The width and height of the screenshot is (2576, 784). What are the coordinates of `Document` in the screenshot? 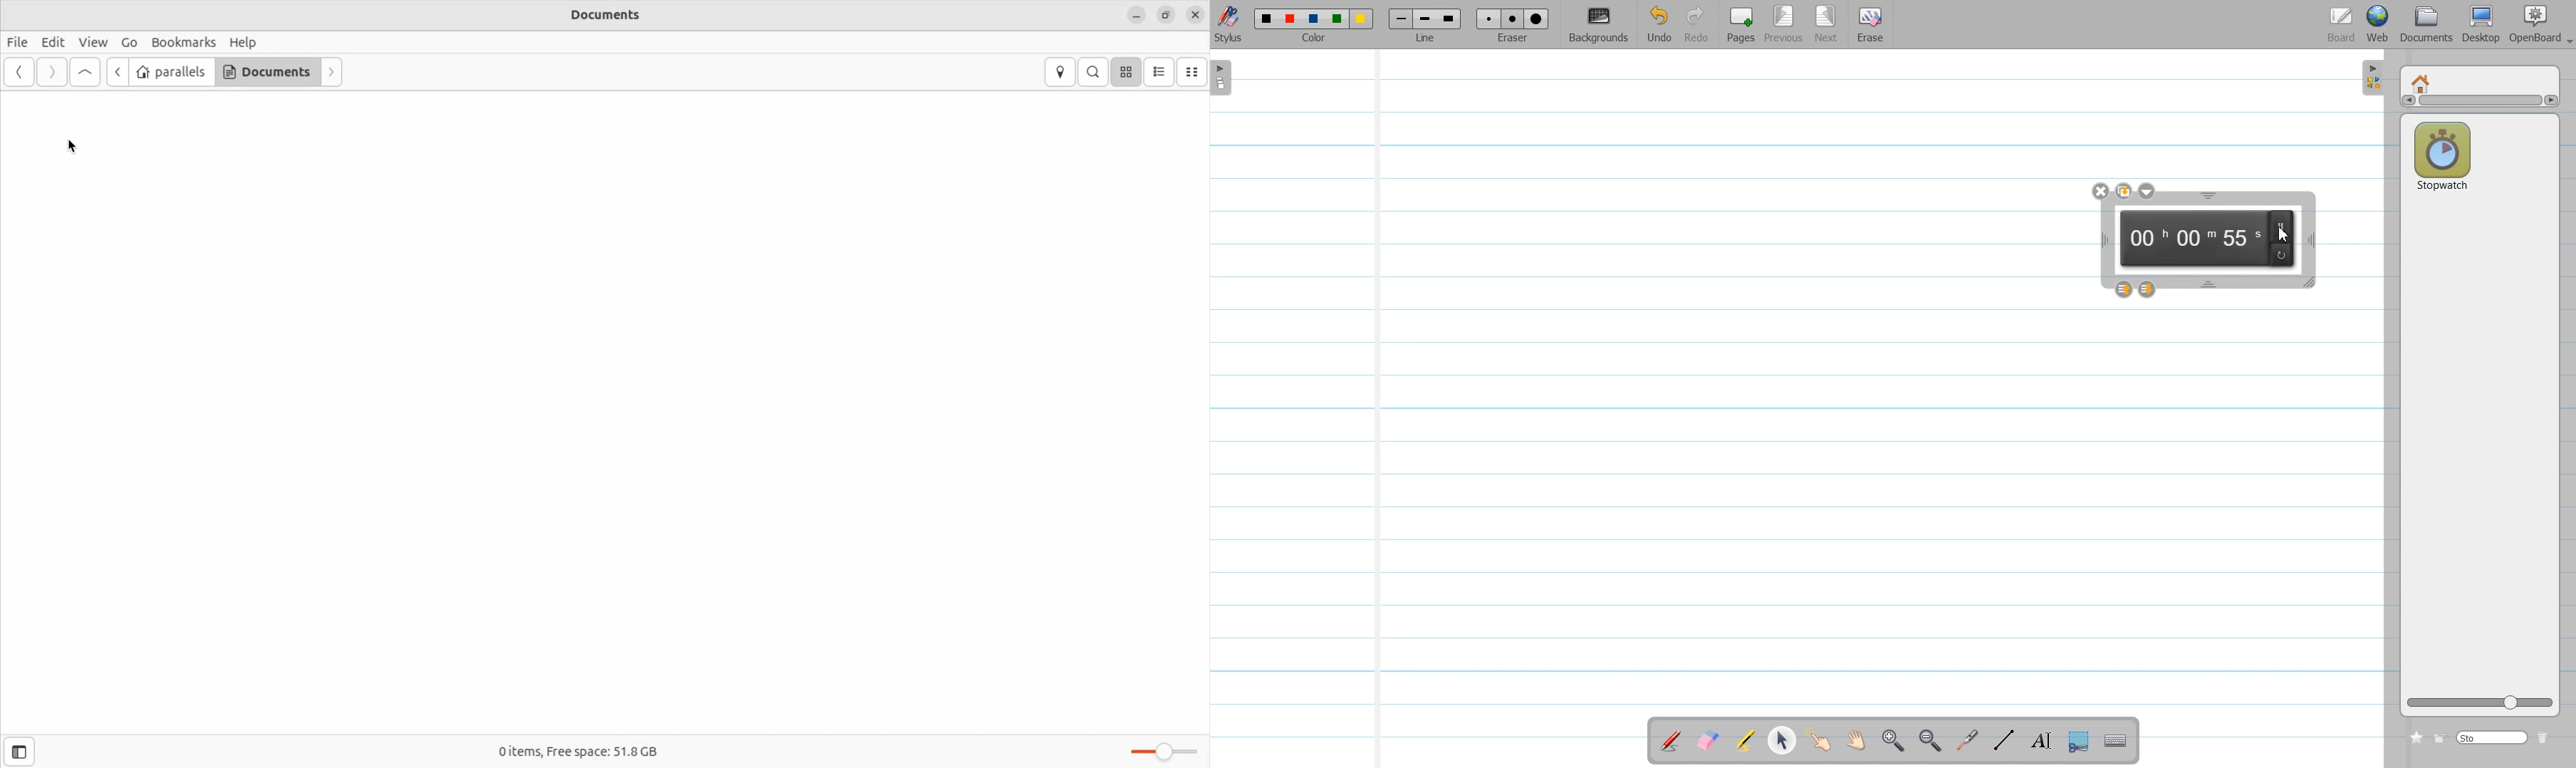 It's located at (2426, 24).